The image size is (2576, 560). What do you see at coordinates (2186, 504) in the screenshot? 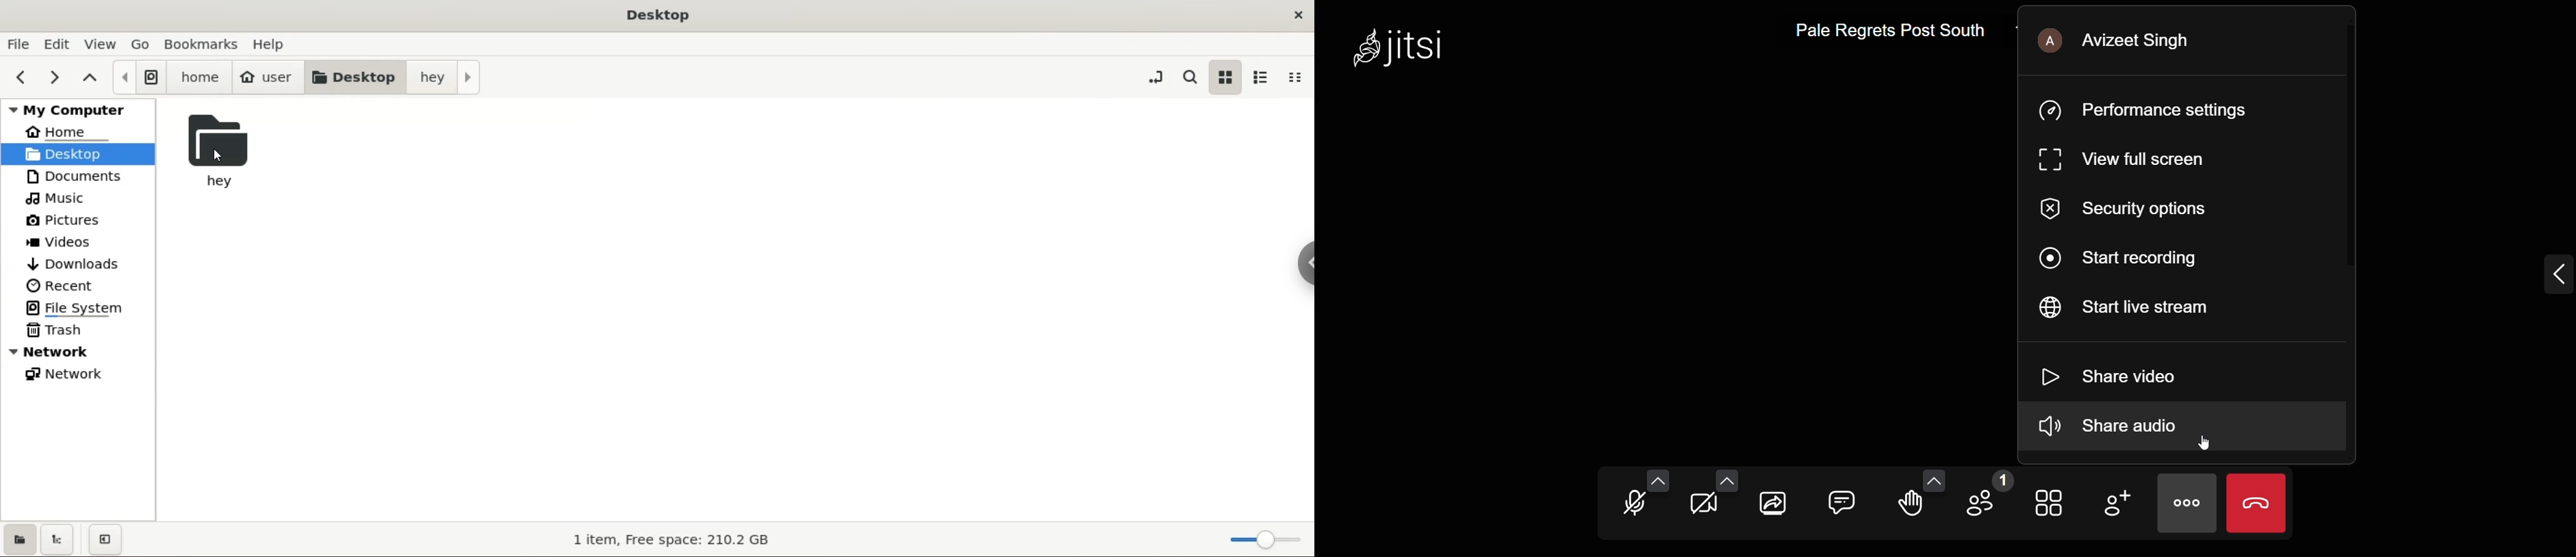
I see `more actions` at bounding box center [2186, 504].